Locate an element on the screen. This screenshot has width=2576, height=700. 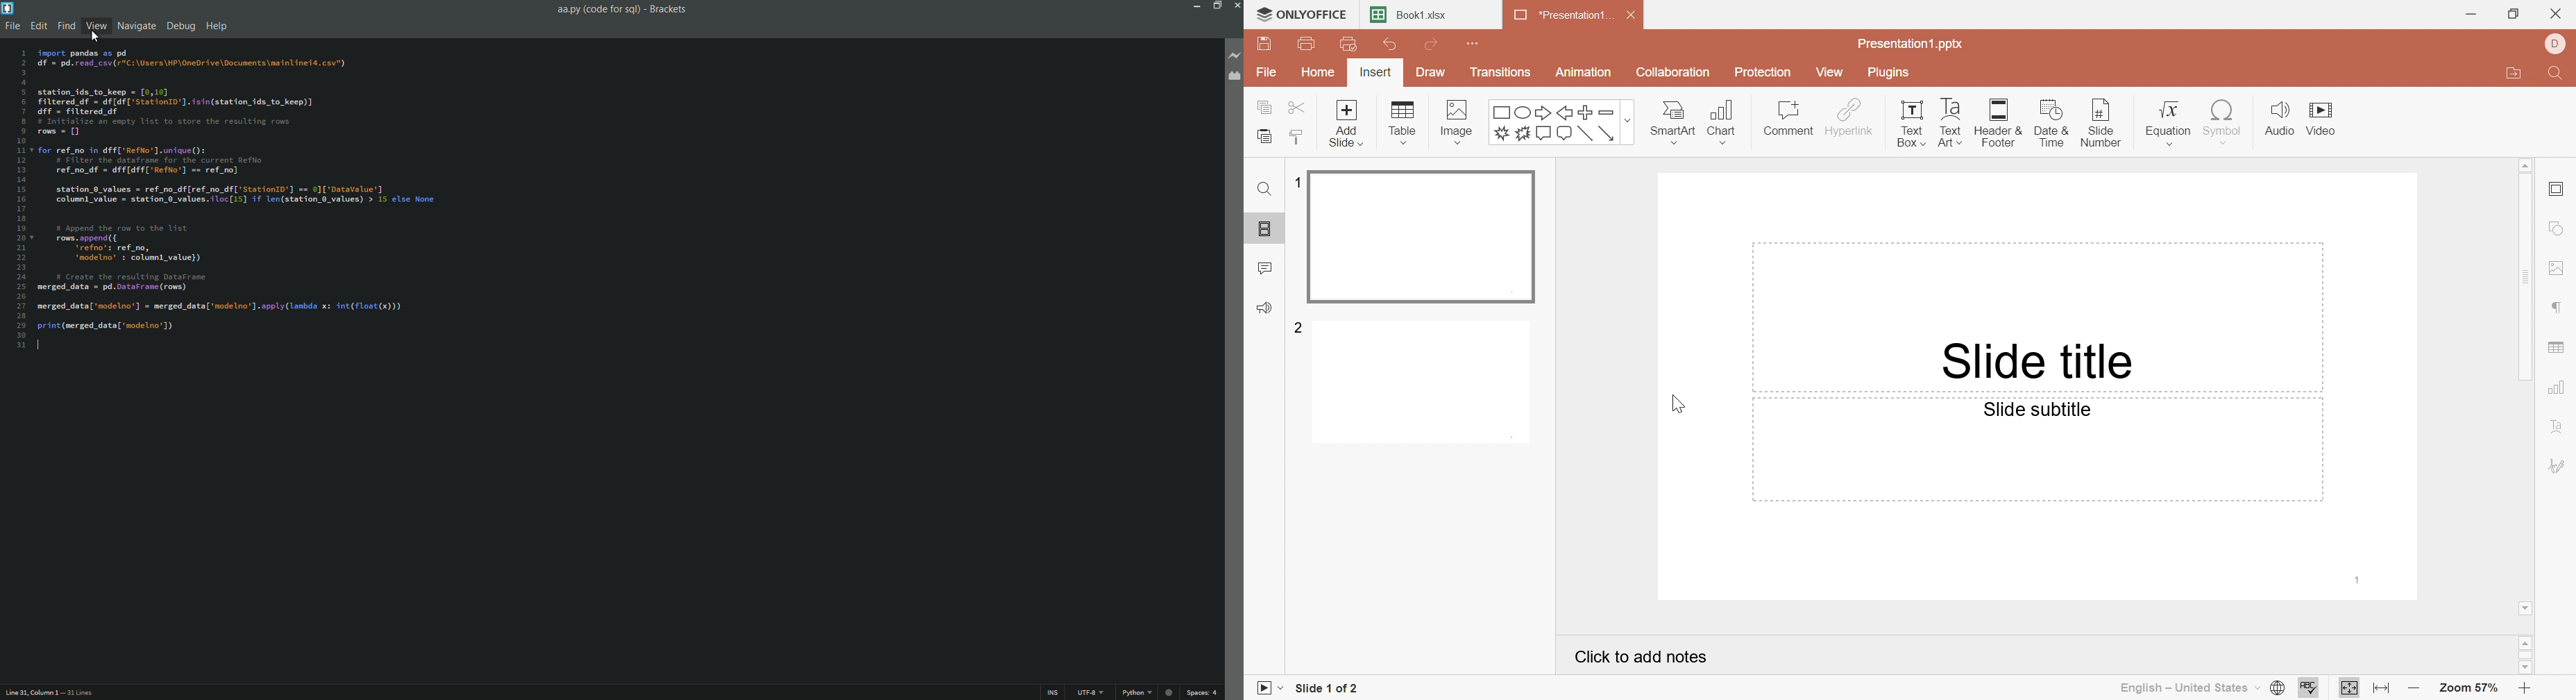
Unsaved changes Indicator is located at coordinates (1169, 690).